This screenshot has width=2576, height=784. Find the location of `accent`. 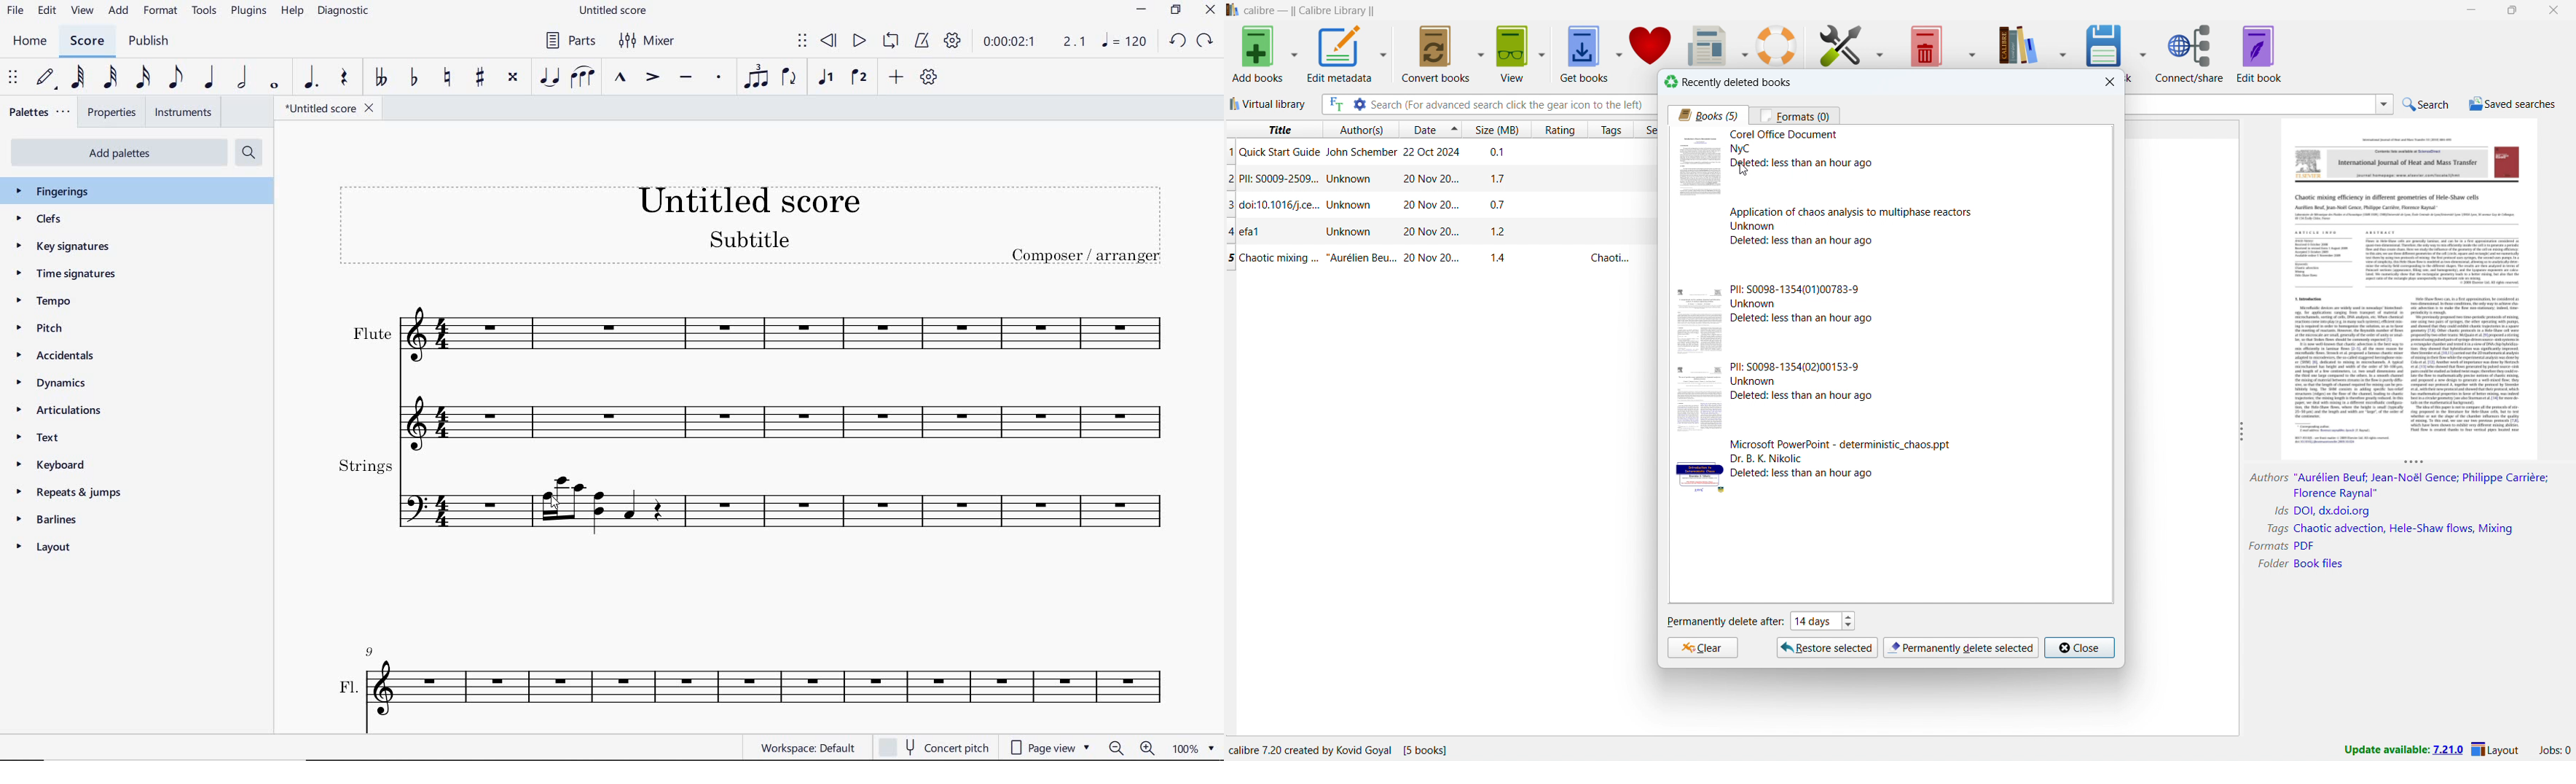

accent is located at coordinates (651, 77).